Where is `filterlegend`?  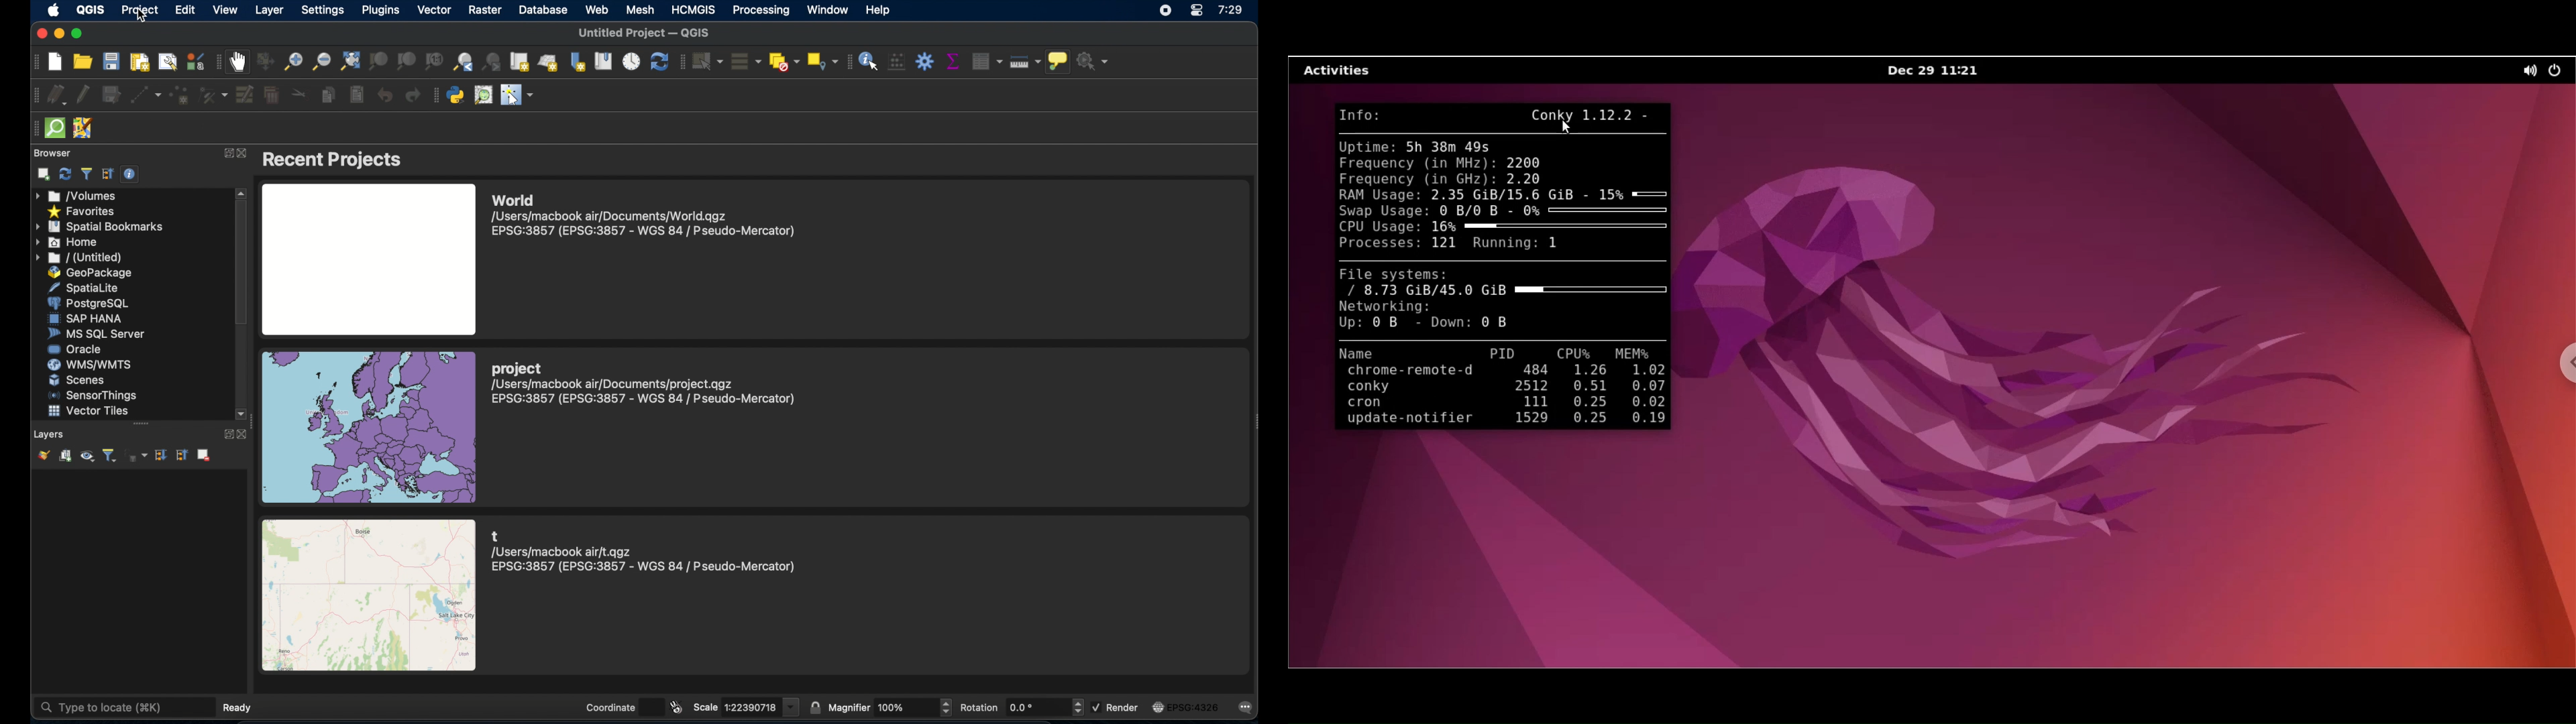 filterlegend is located at coordinates (108, 455).